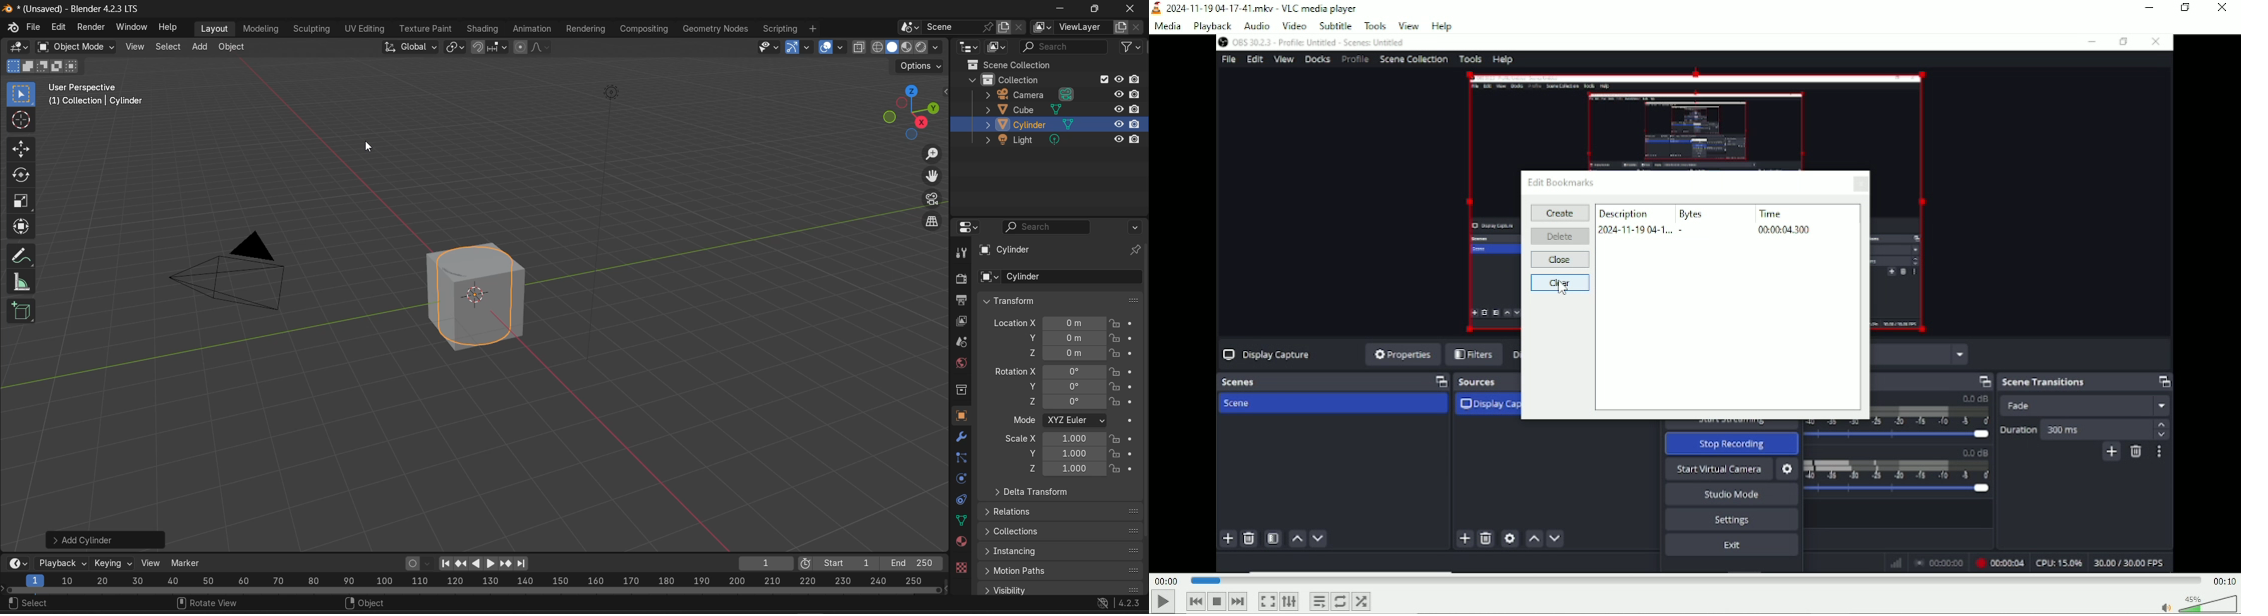 The width and height of the screenshot is (2268, 616). Describe the element at coordinates (1065, 469) in the screenshot. I see `scale z` at that location.